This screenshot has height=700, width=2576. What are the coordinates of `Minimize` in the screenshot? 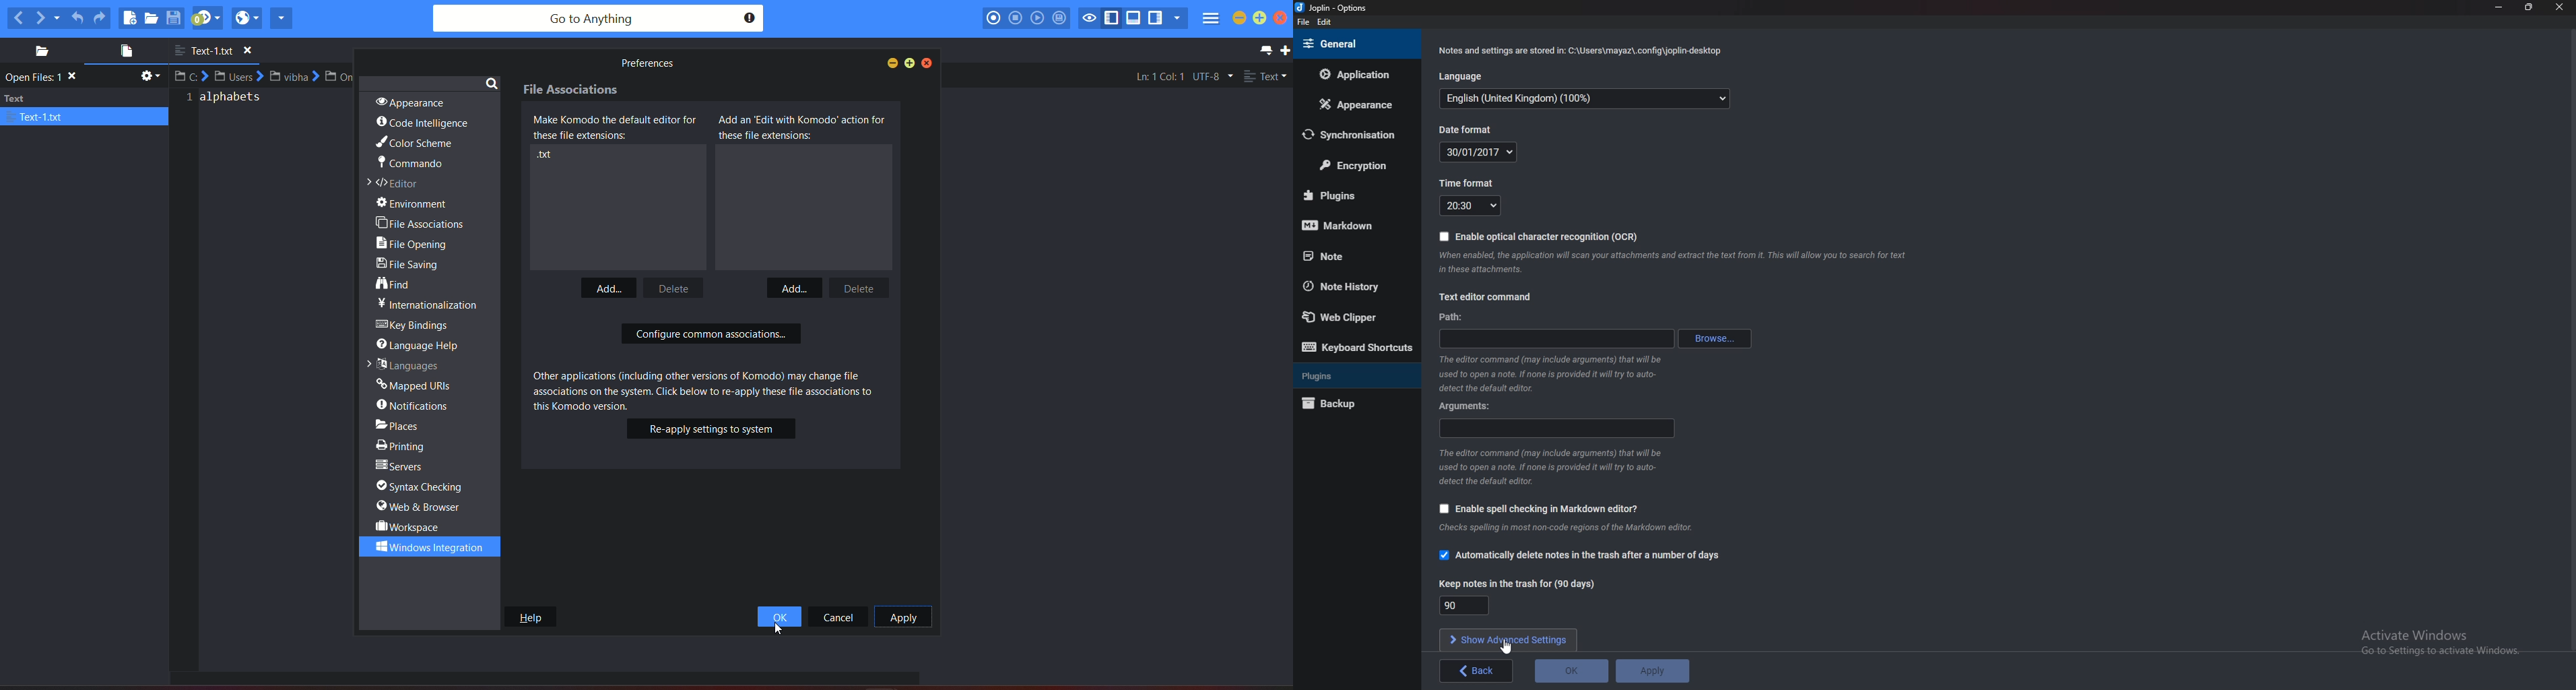 It's located at (2501, 7).